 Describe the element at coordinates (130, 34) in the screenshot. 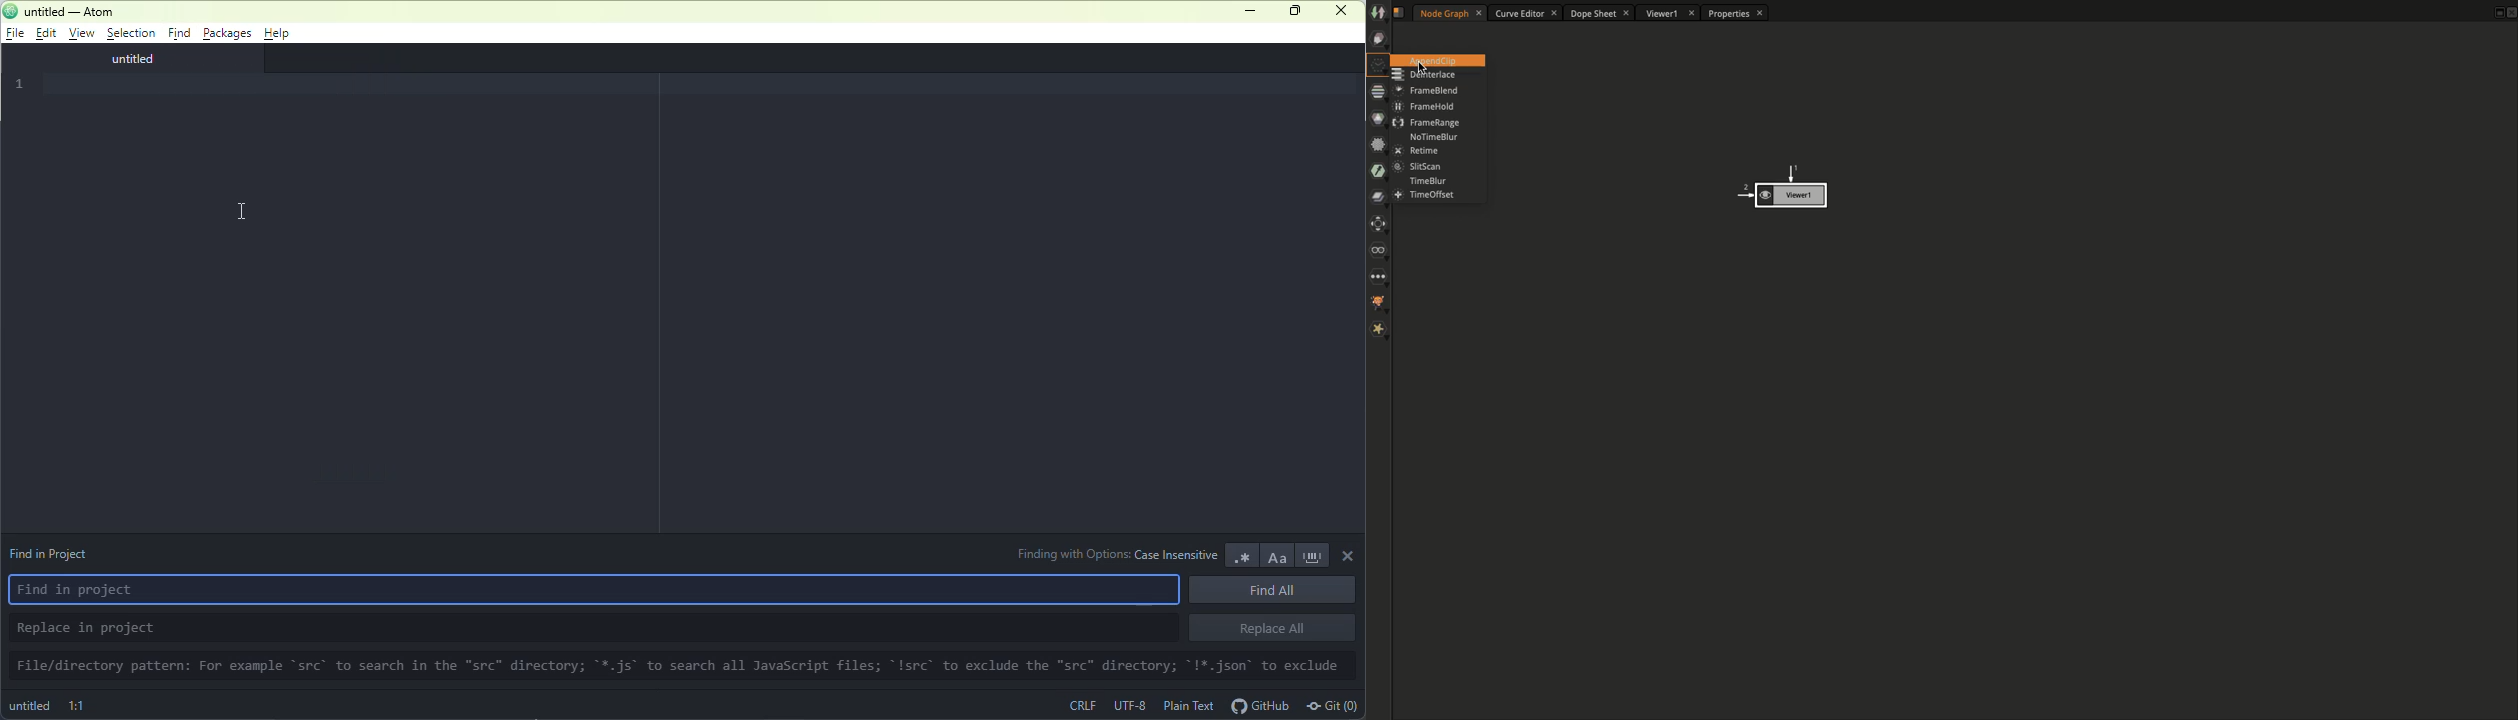

I see `selection` at that location.